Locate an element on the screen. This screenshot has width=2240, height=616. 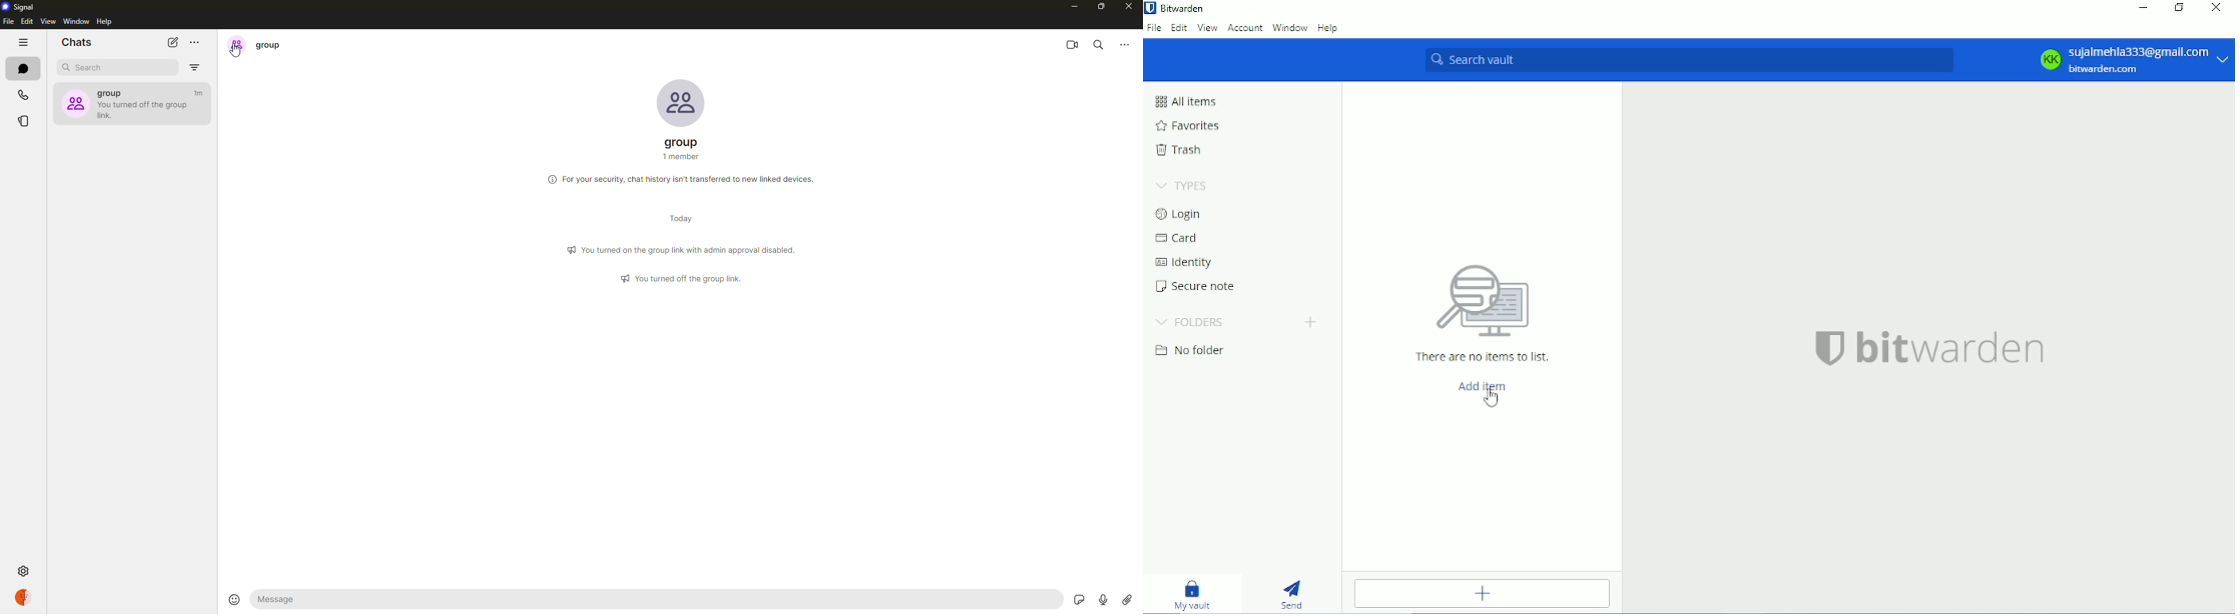
Add item is located at coordinates (1482, 593).